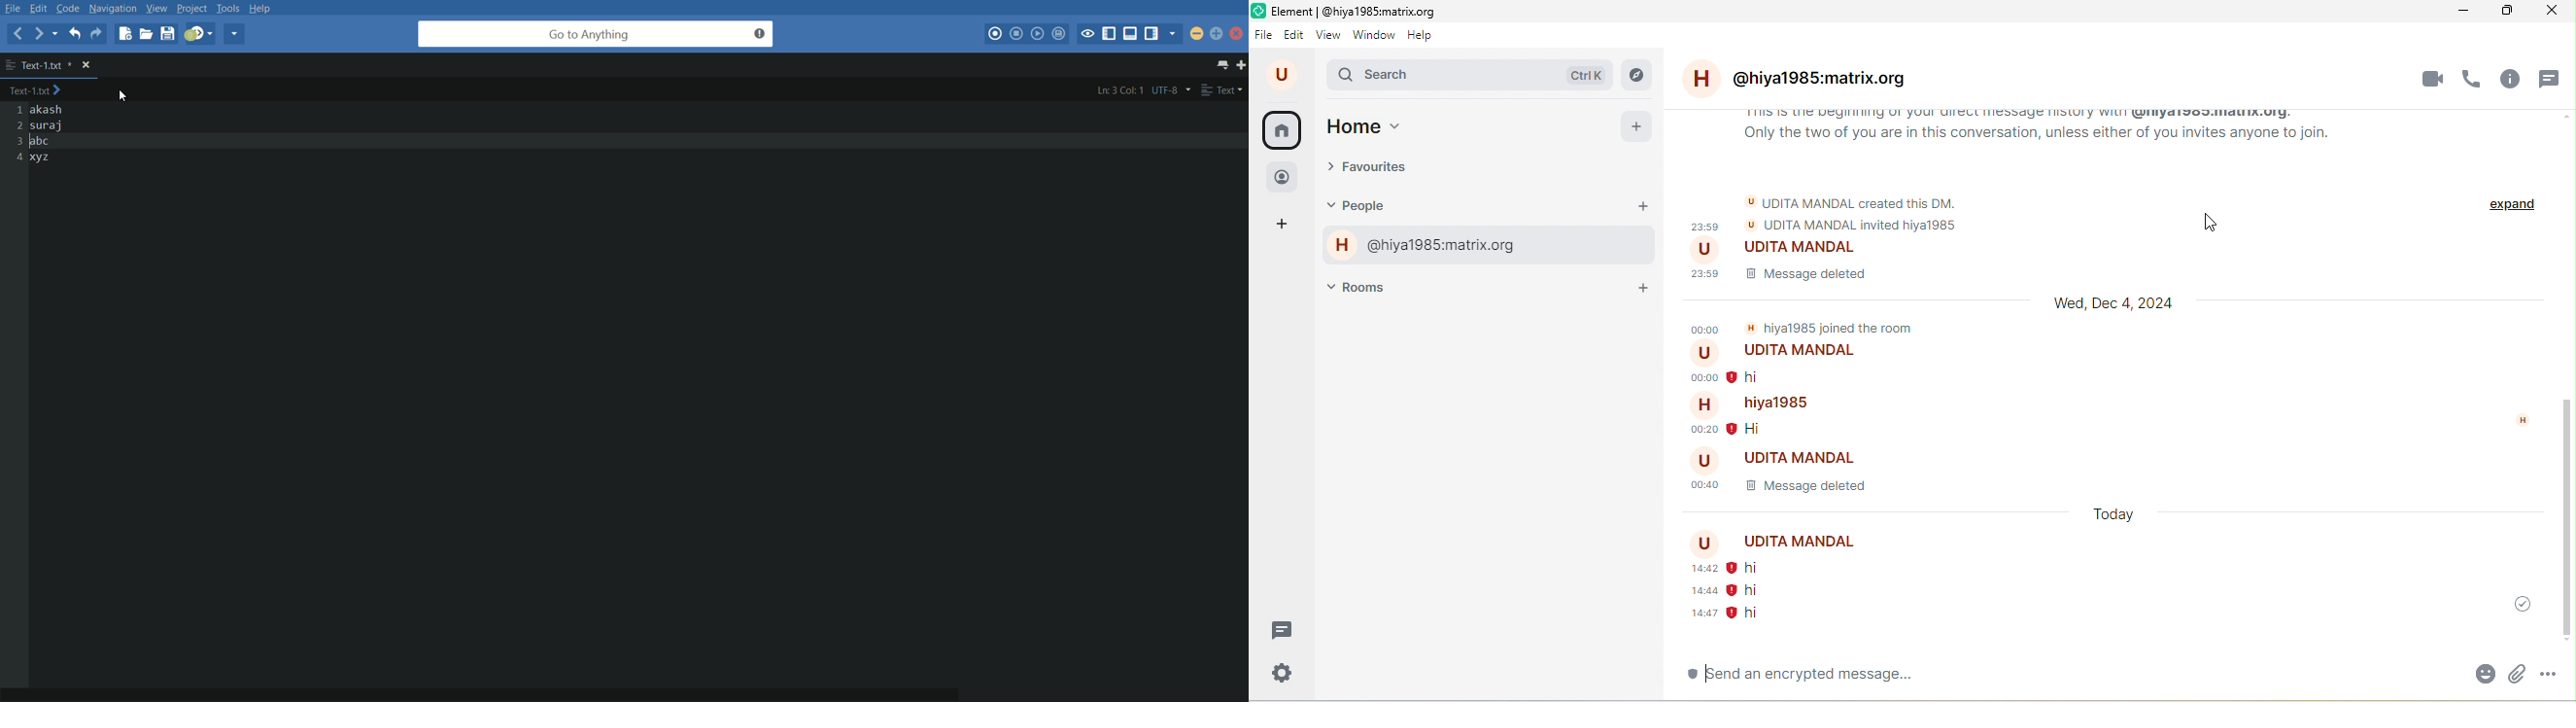 The image size is (2576, 728). What do you see at coordinates (264, 8) in the screenshot?
I see `help ` at bounding box center [264, 8].